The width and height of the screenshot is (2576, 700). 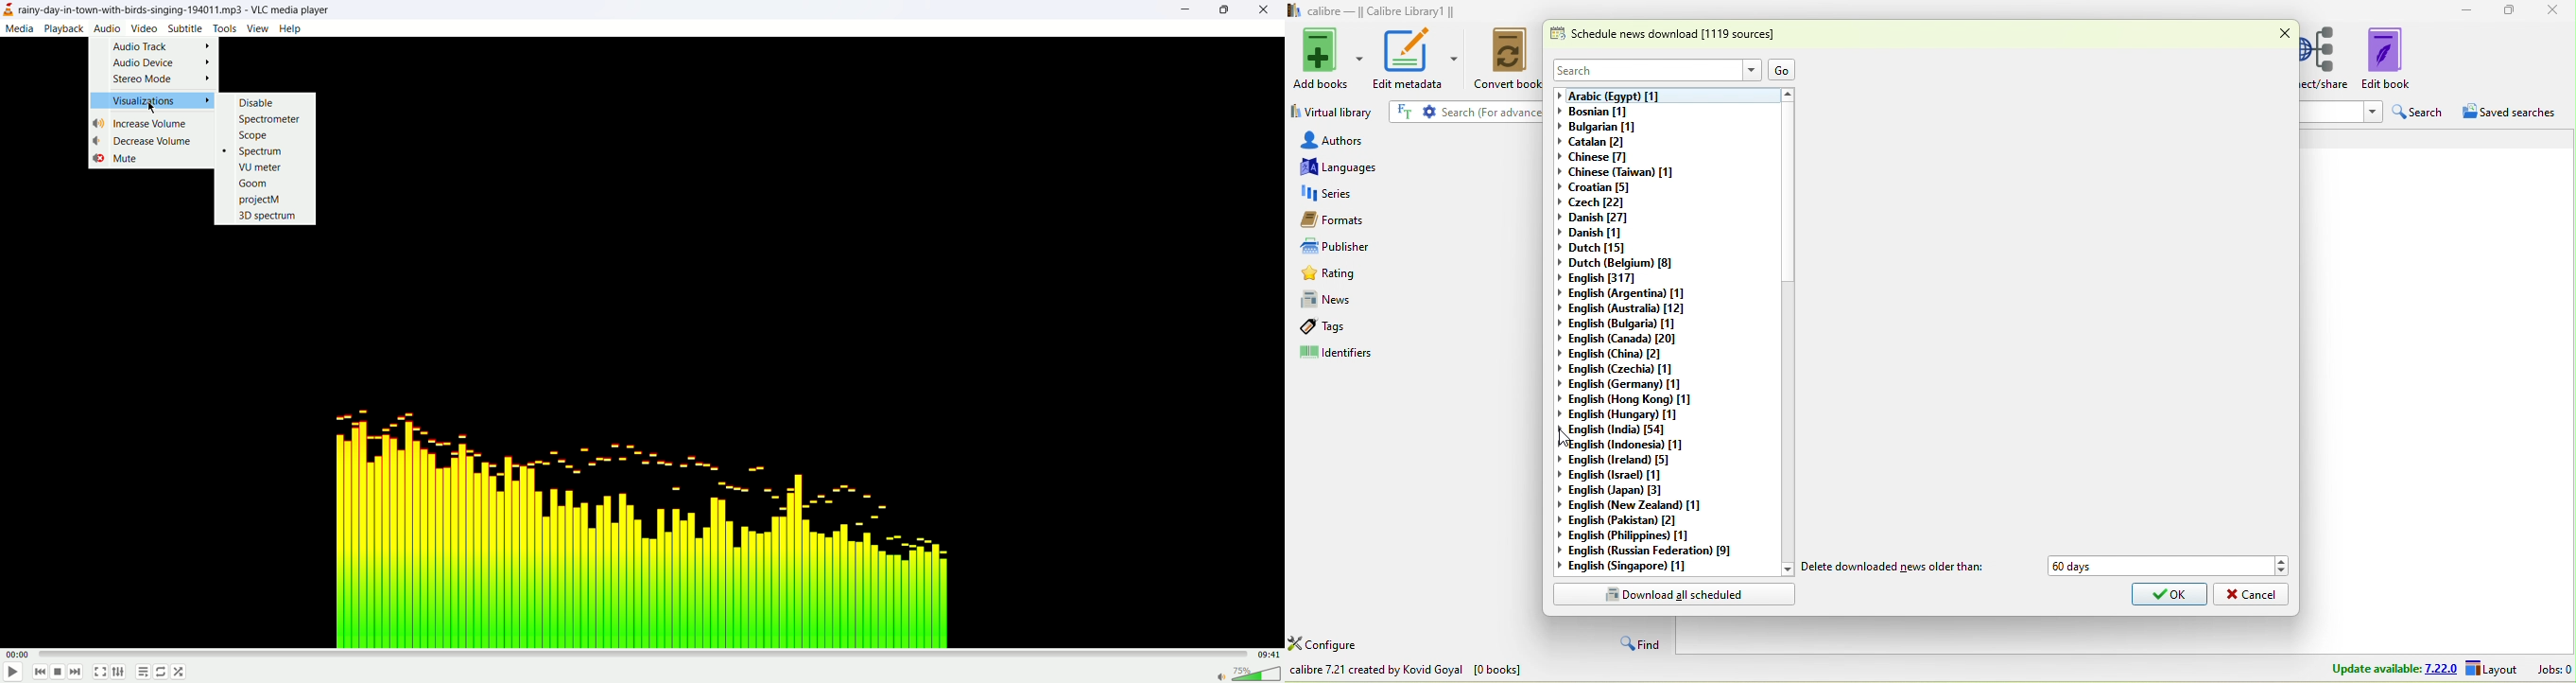 I want to click on increase volume, so click(x=144, y=123).